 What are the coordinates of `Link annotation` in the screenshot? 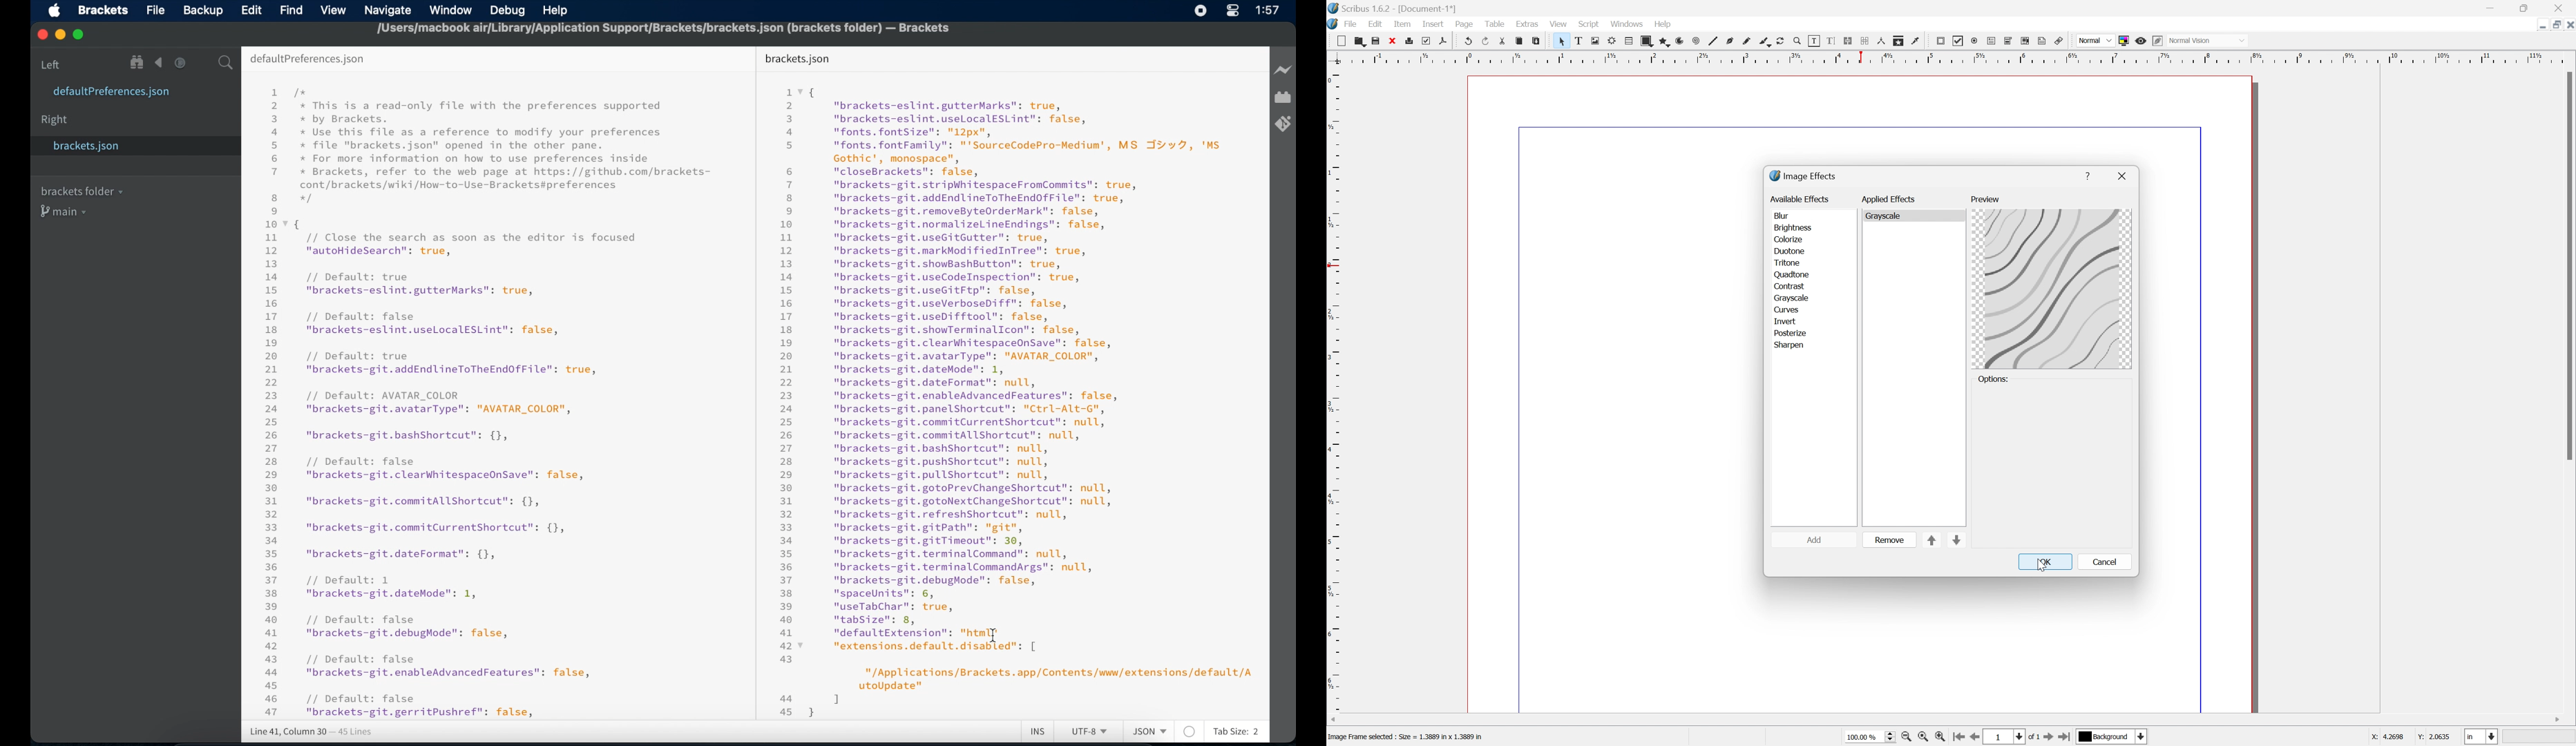 It's located at (2056, 41).